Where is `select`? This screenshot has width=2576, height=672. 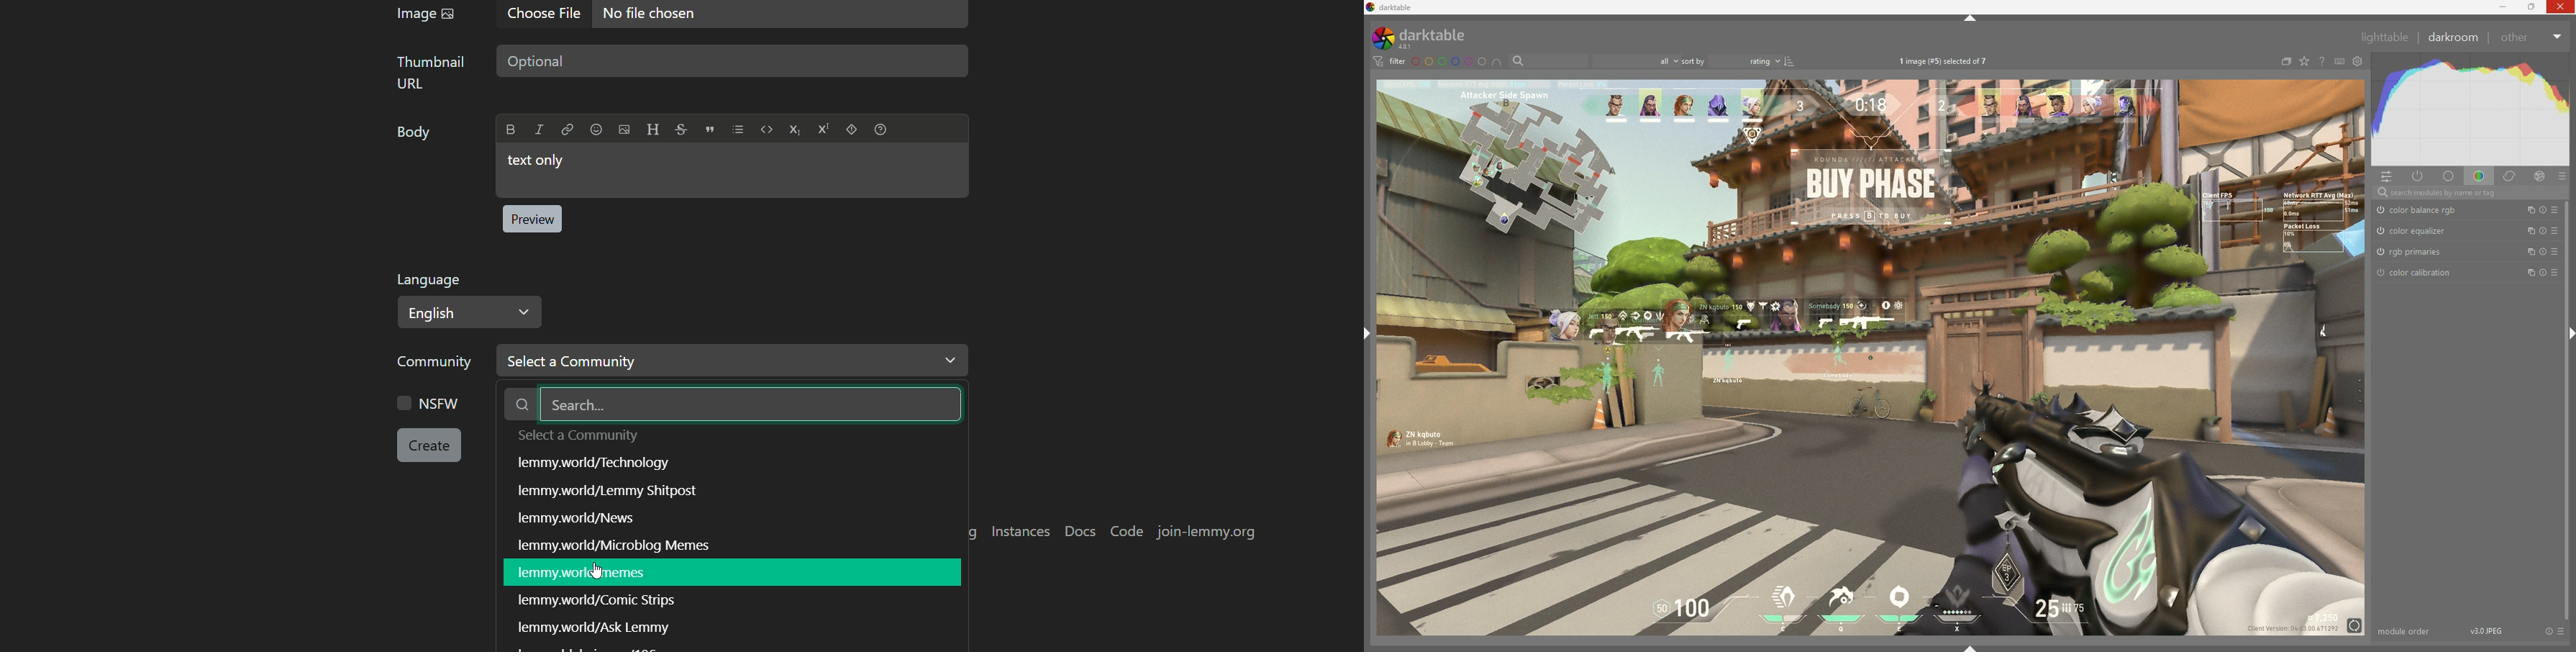
select is located at coordinates (579, 437).